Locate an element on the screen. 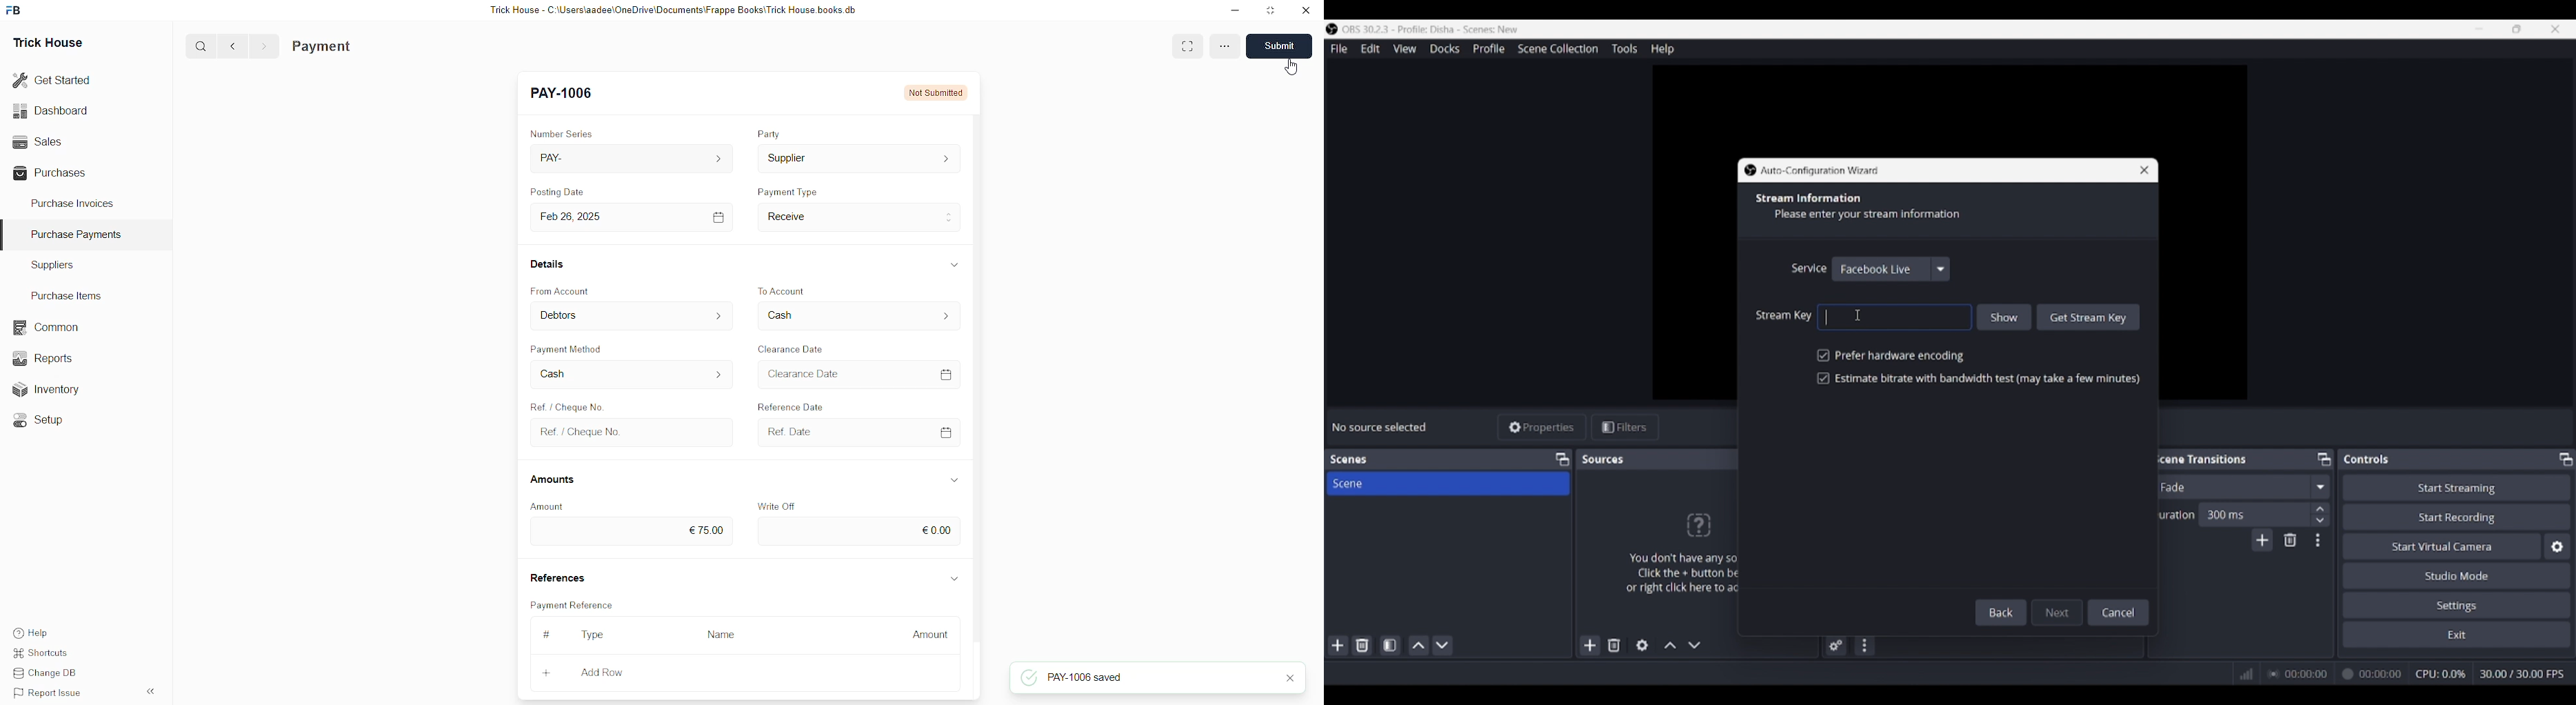 The height and width of the screenshot is (728, 2576). Debters is located at coordinates (633, 315).